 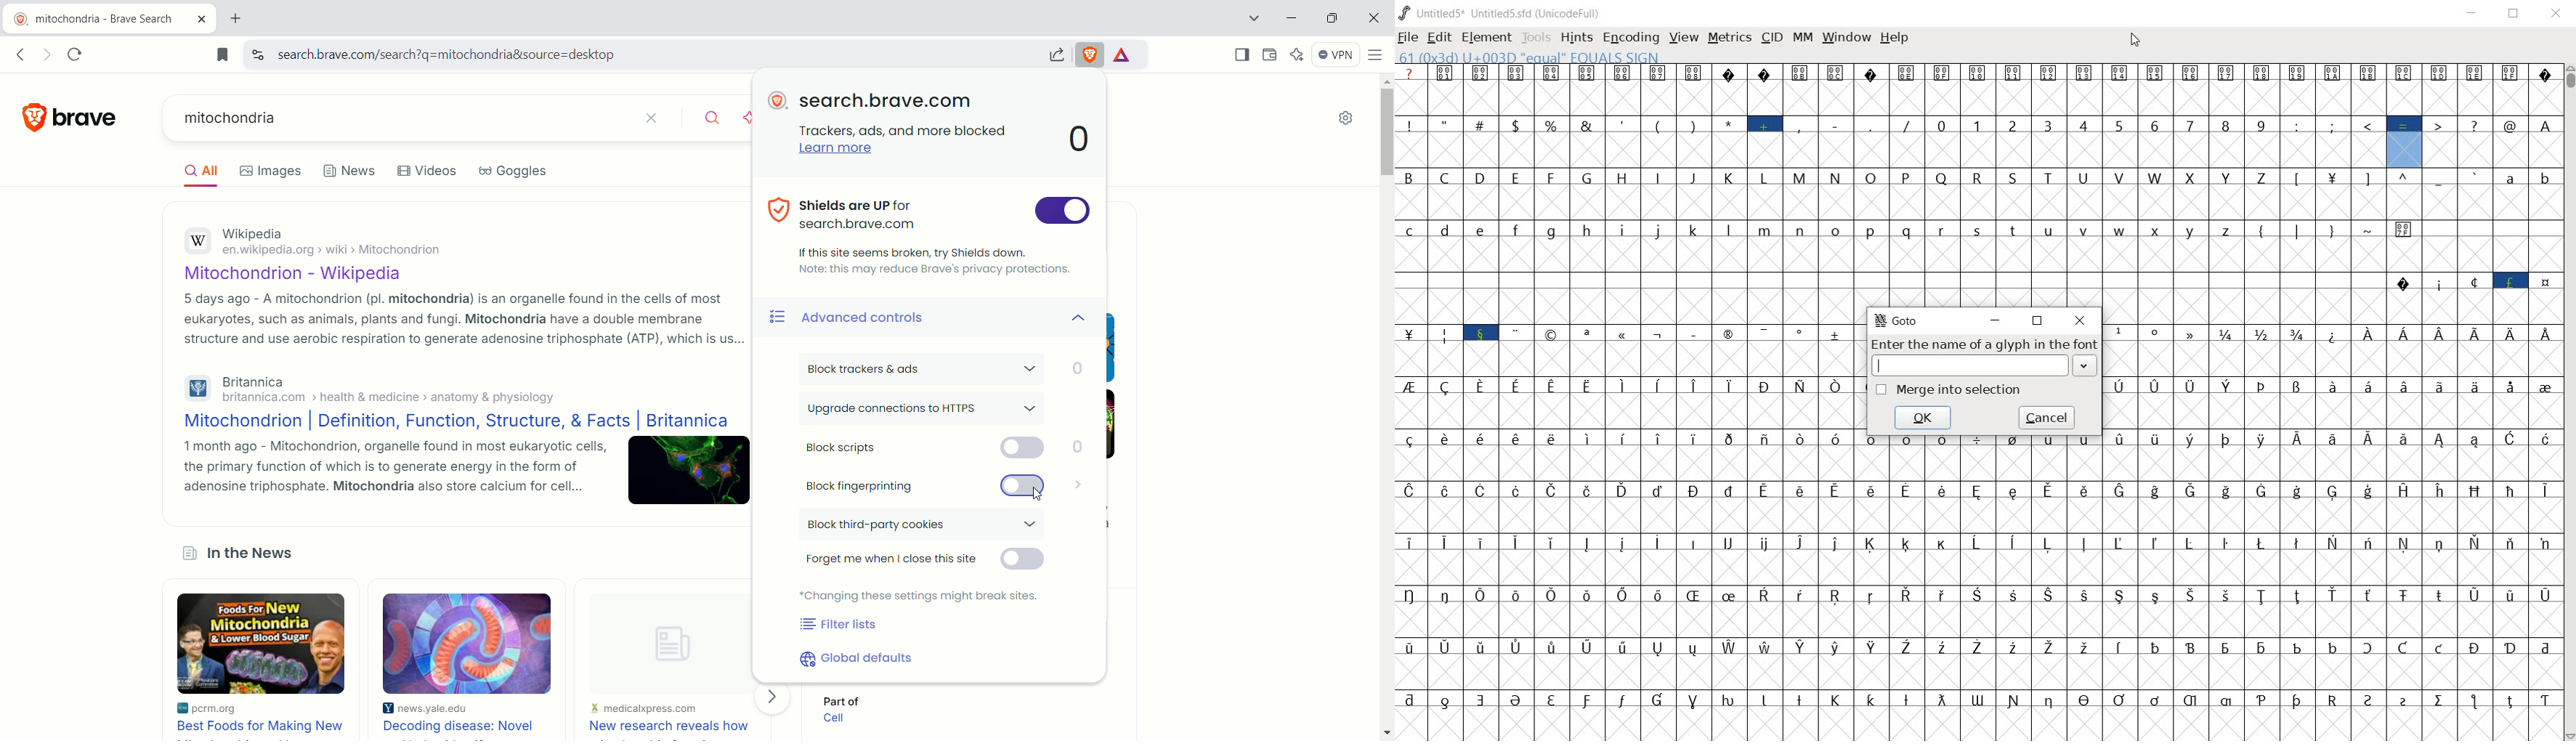 What do you see at coordinates (339, 244) in the screenshot?
I see `Ww Wikipedia
en.wikipedia.org > wiki > Mitochondrion` at bounding box center [339, 244].